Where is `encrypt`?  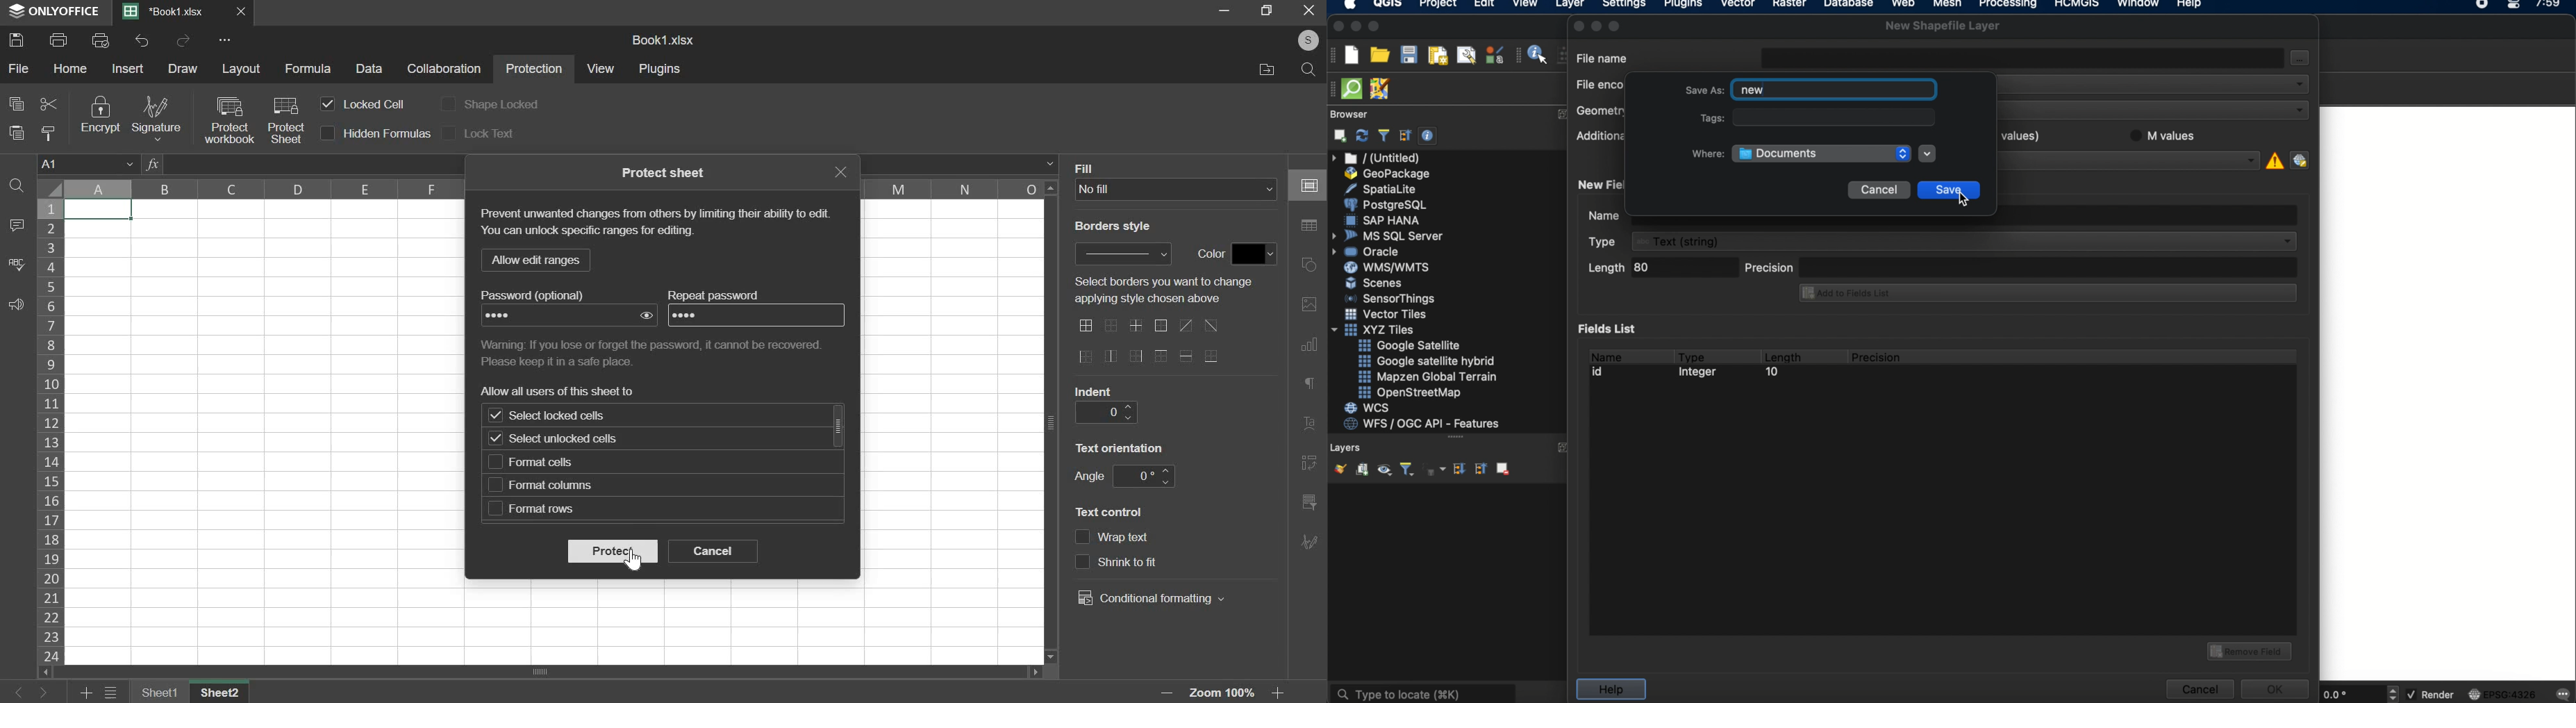 encrypt is located at coordinates (99, 115).